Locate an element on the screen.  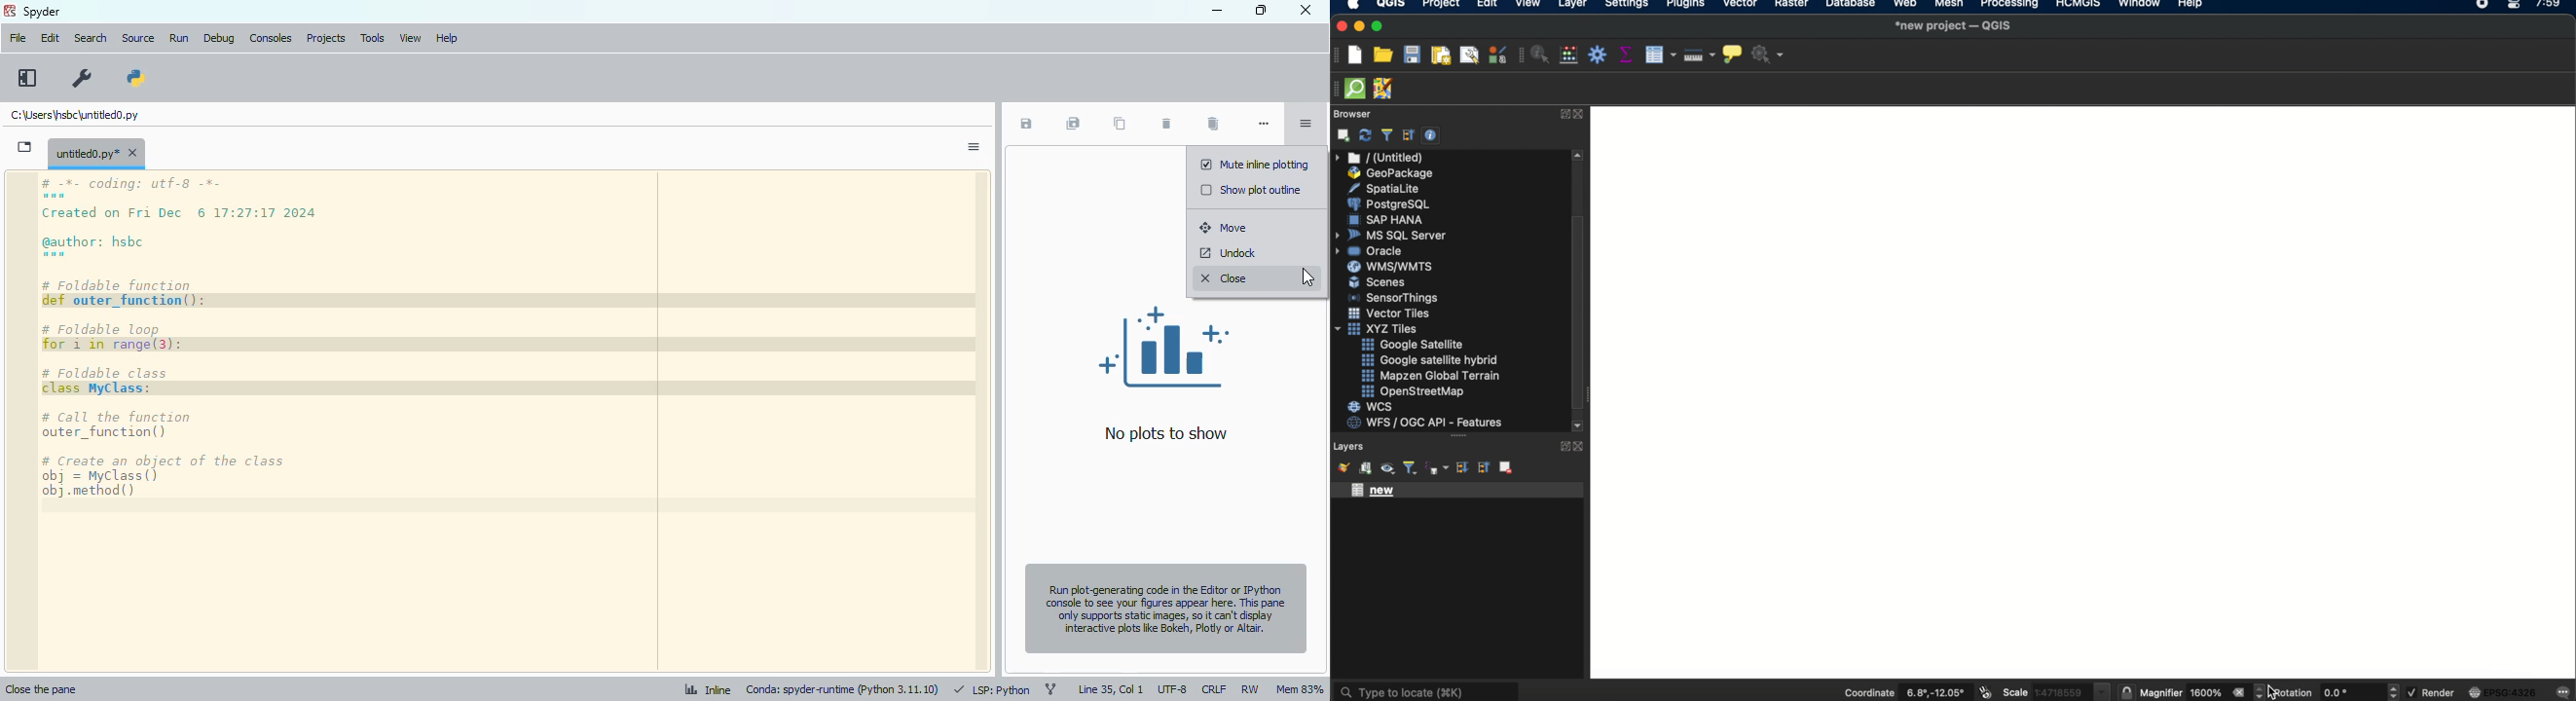
show plot outline is located at coordinates (1252, 190).